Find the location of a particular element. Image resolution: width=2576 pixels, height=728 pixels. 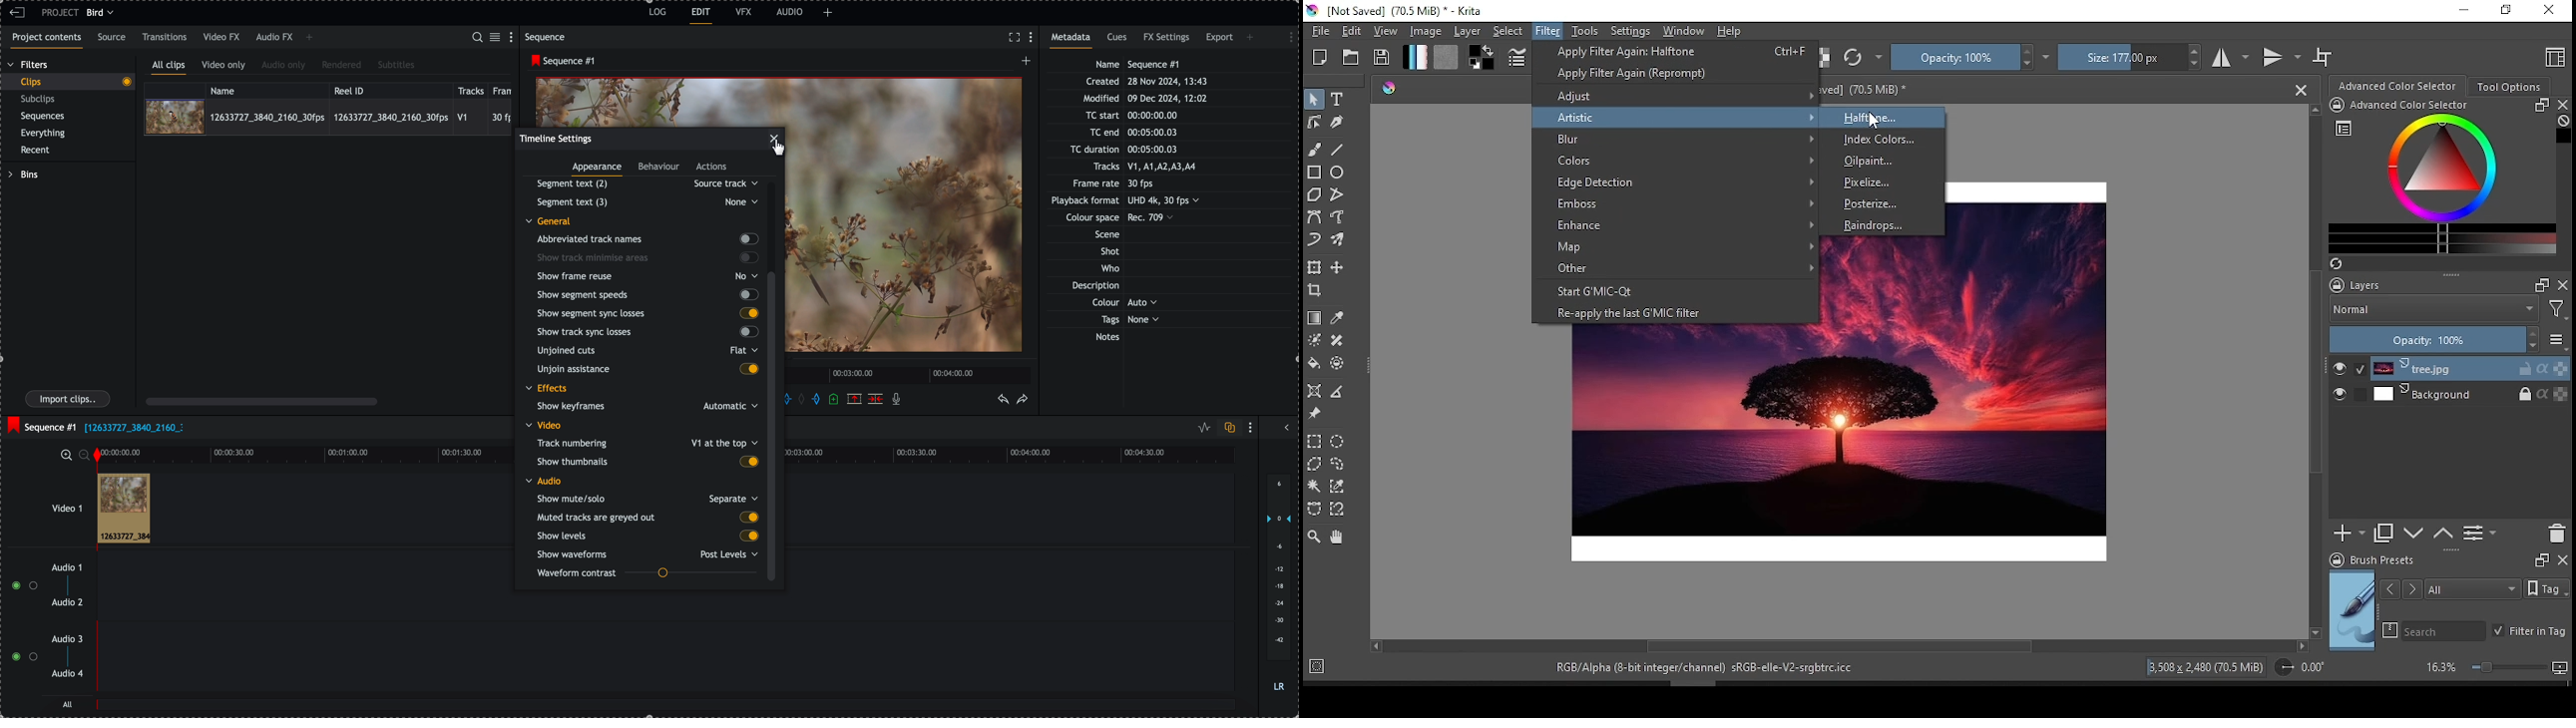

move a layertool is located at coordinates (1339, 268).